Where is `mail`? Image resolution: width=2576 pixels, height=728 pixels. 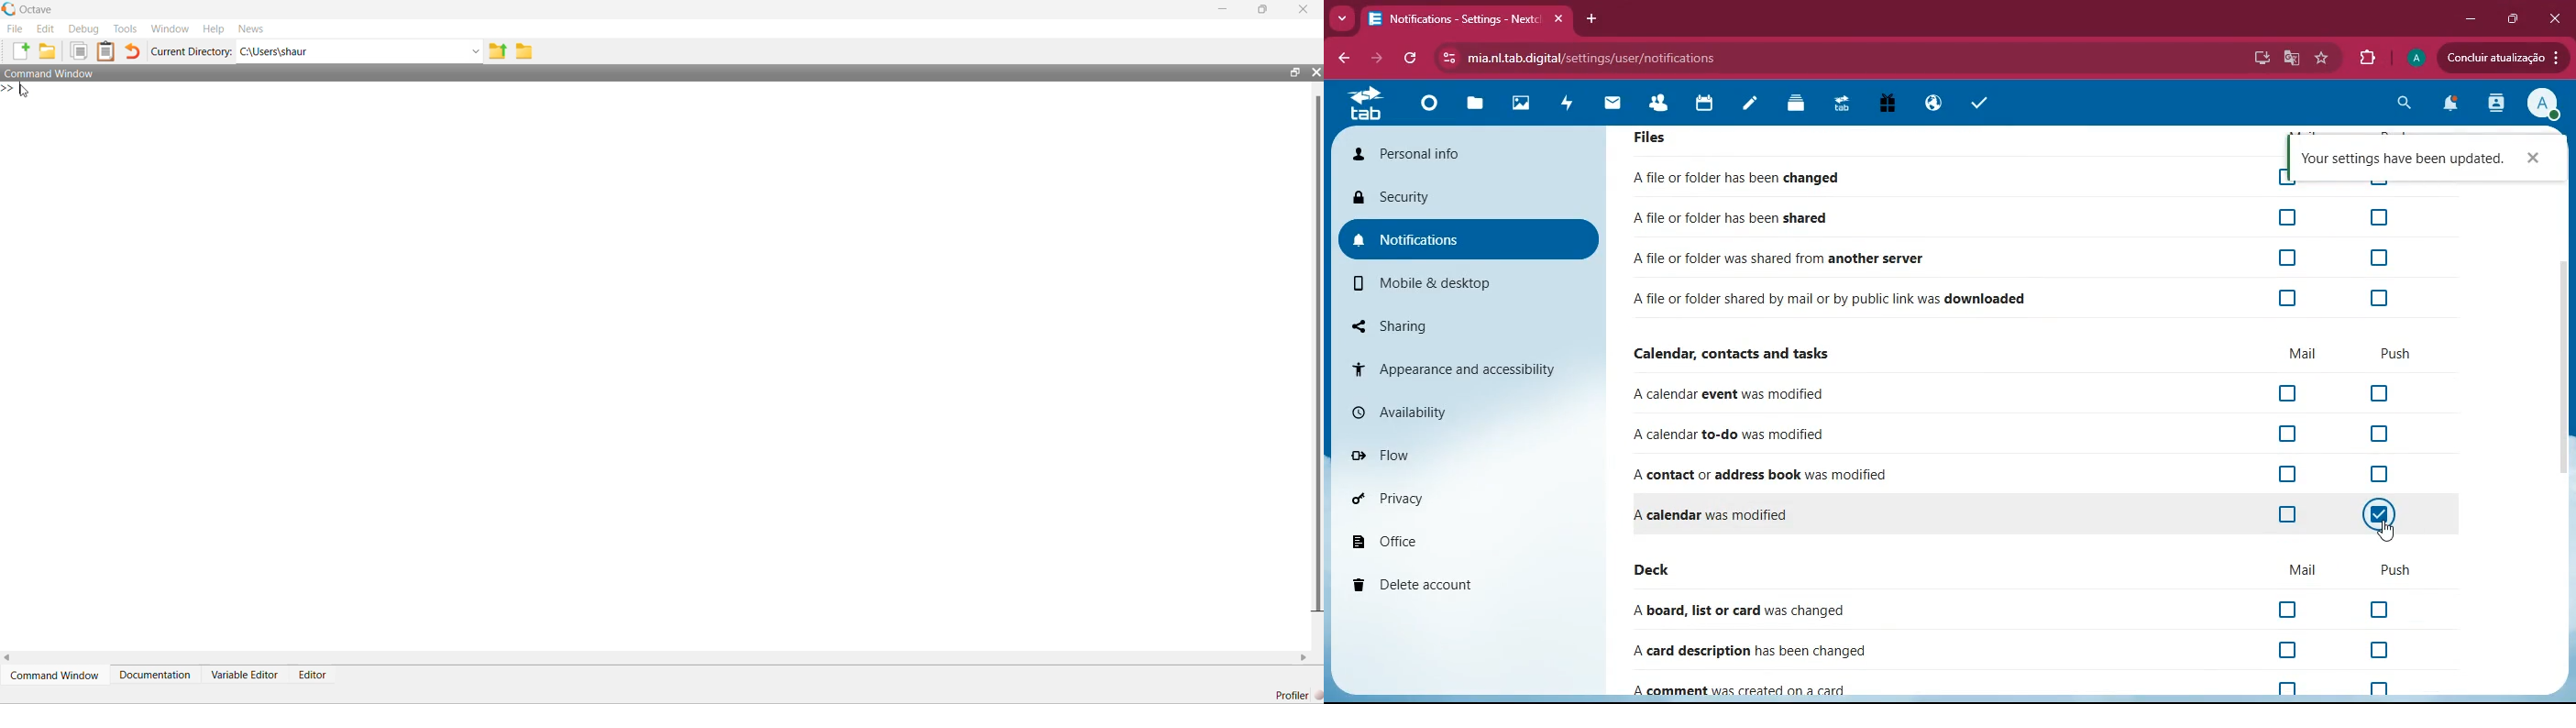 mail is located at coordinates (2300, 355).